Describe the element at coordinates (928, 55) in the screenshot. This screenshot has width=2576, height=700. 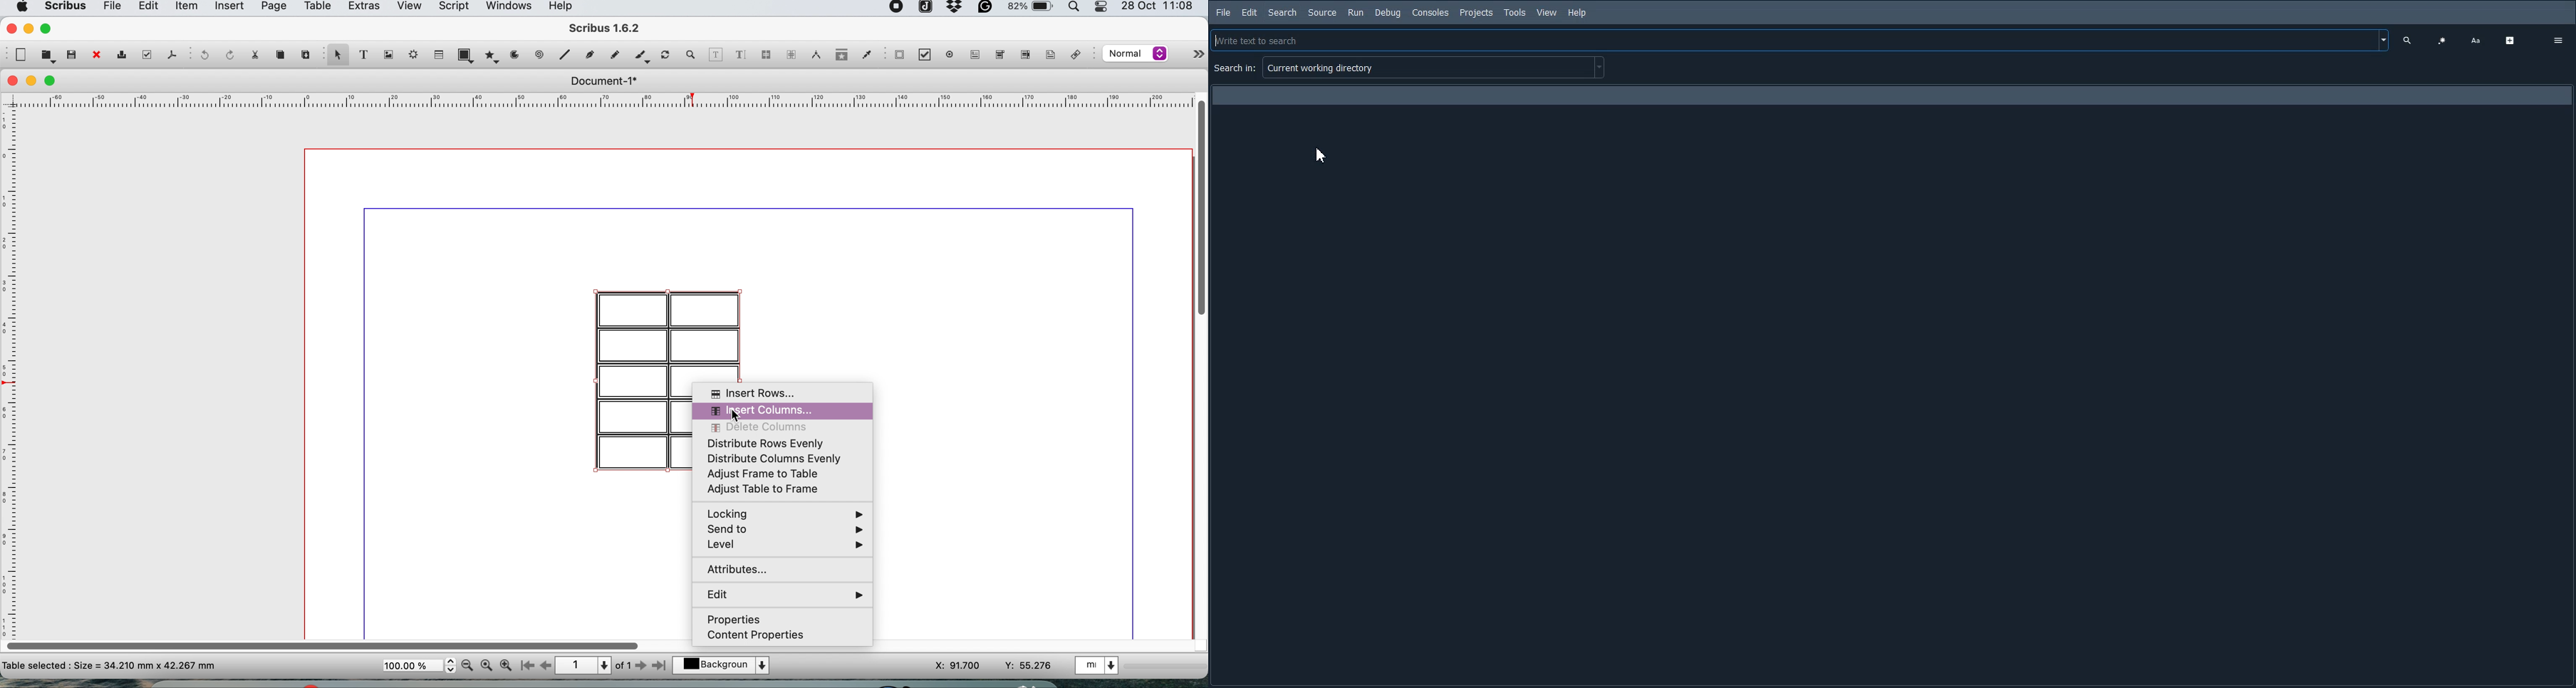
I see `pdf check button` at that location.